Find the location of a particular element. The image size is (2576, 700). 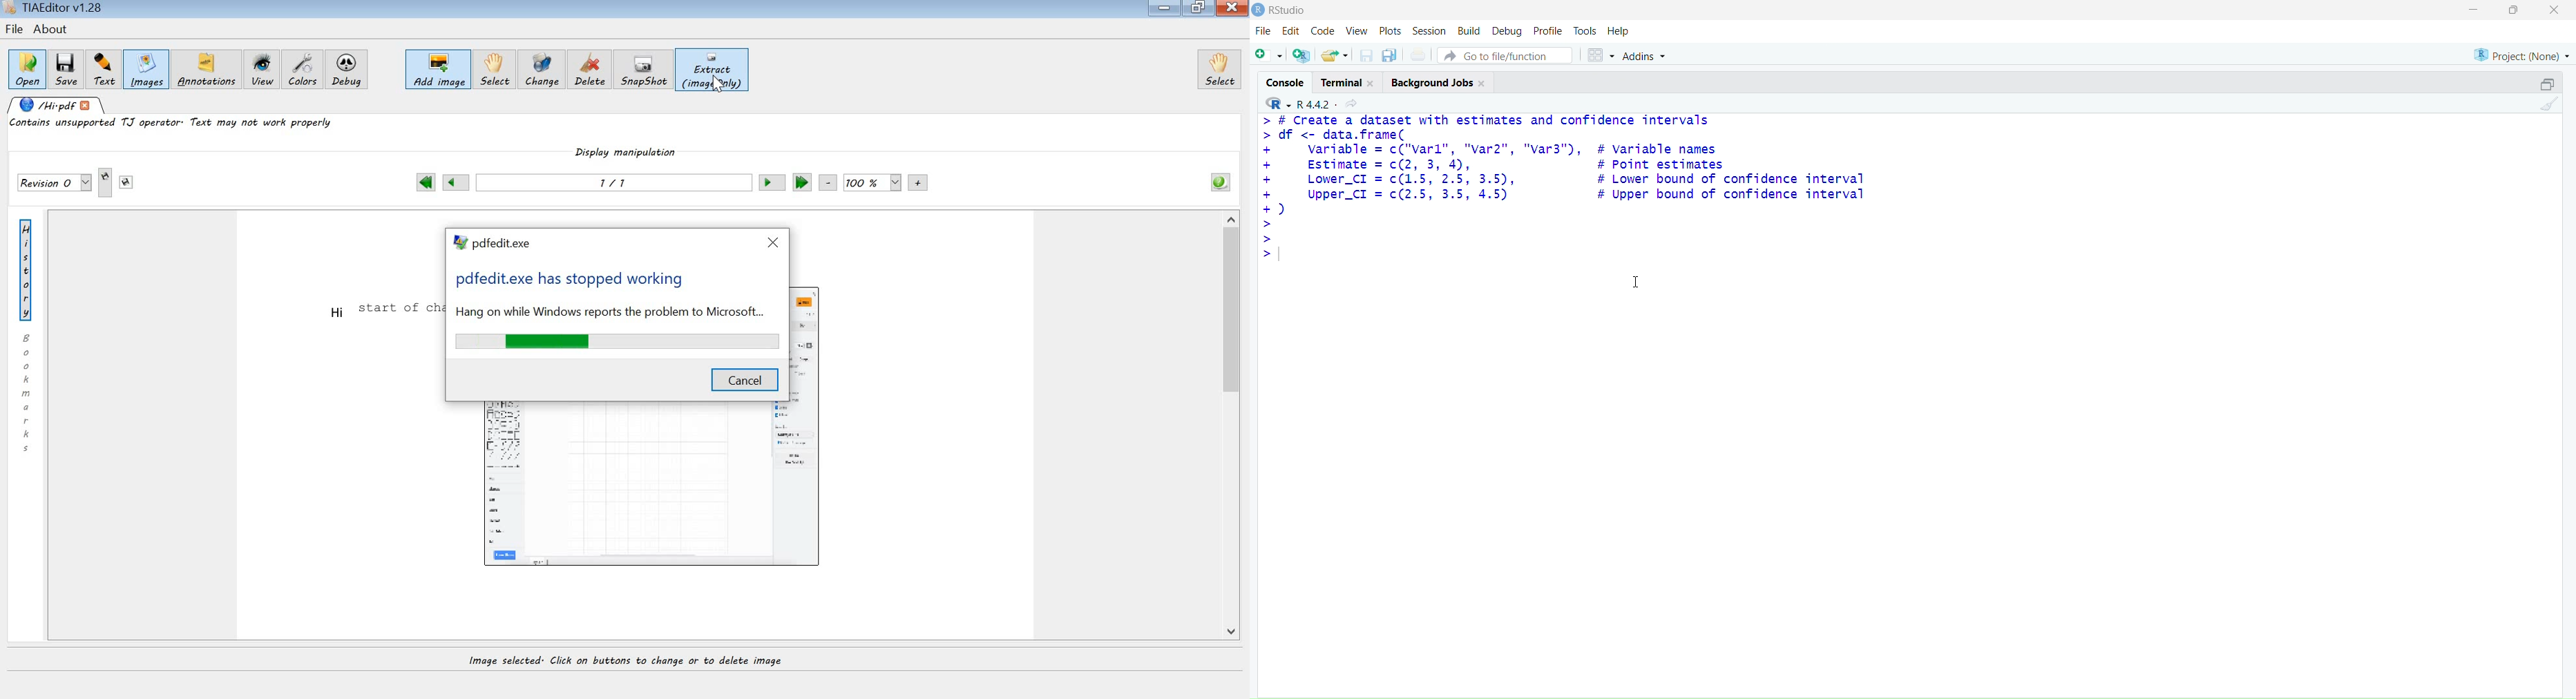

Tools is located at coordinates (1586, 30).